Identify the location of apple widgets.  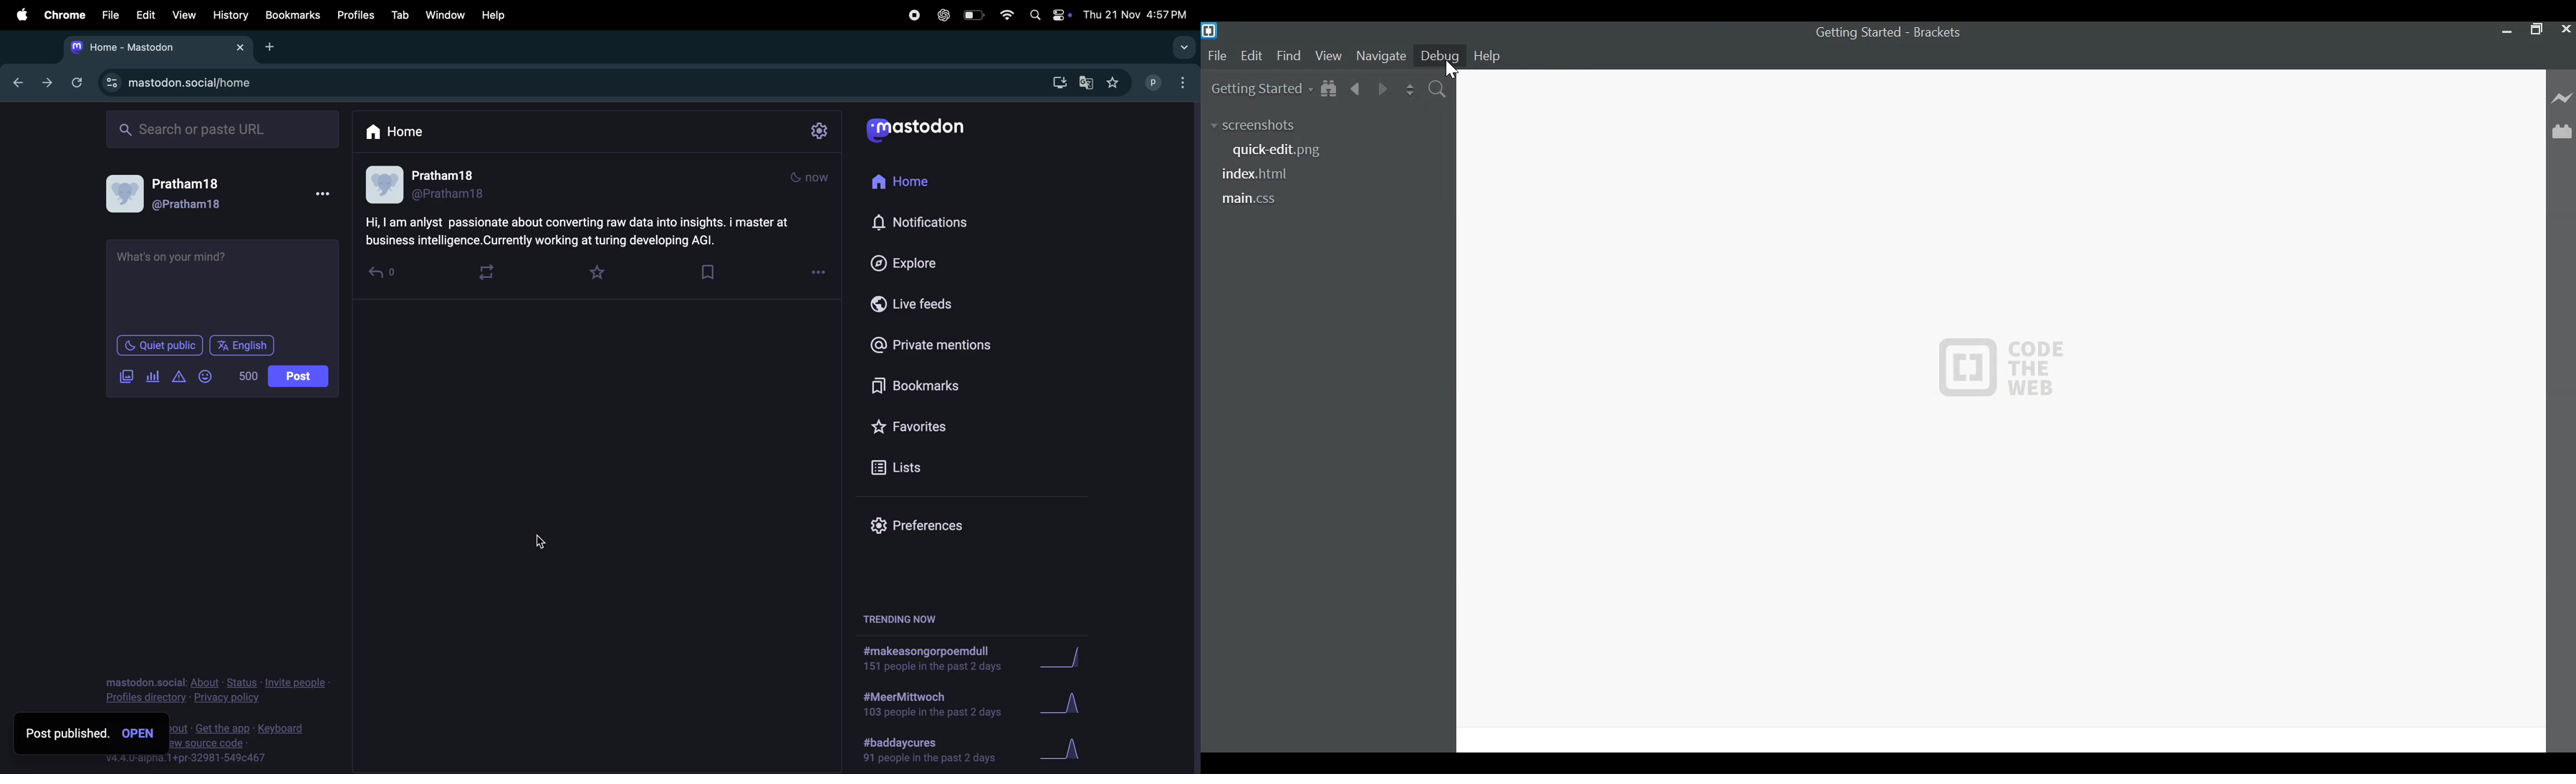
(1062, 14).